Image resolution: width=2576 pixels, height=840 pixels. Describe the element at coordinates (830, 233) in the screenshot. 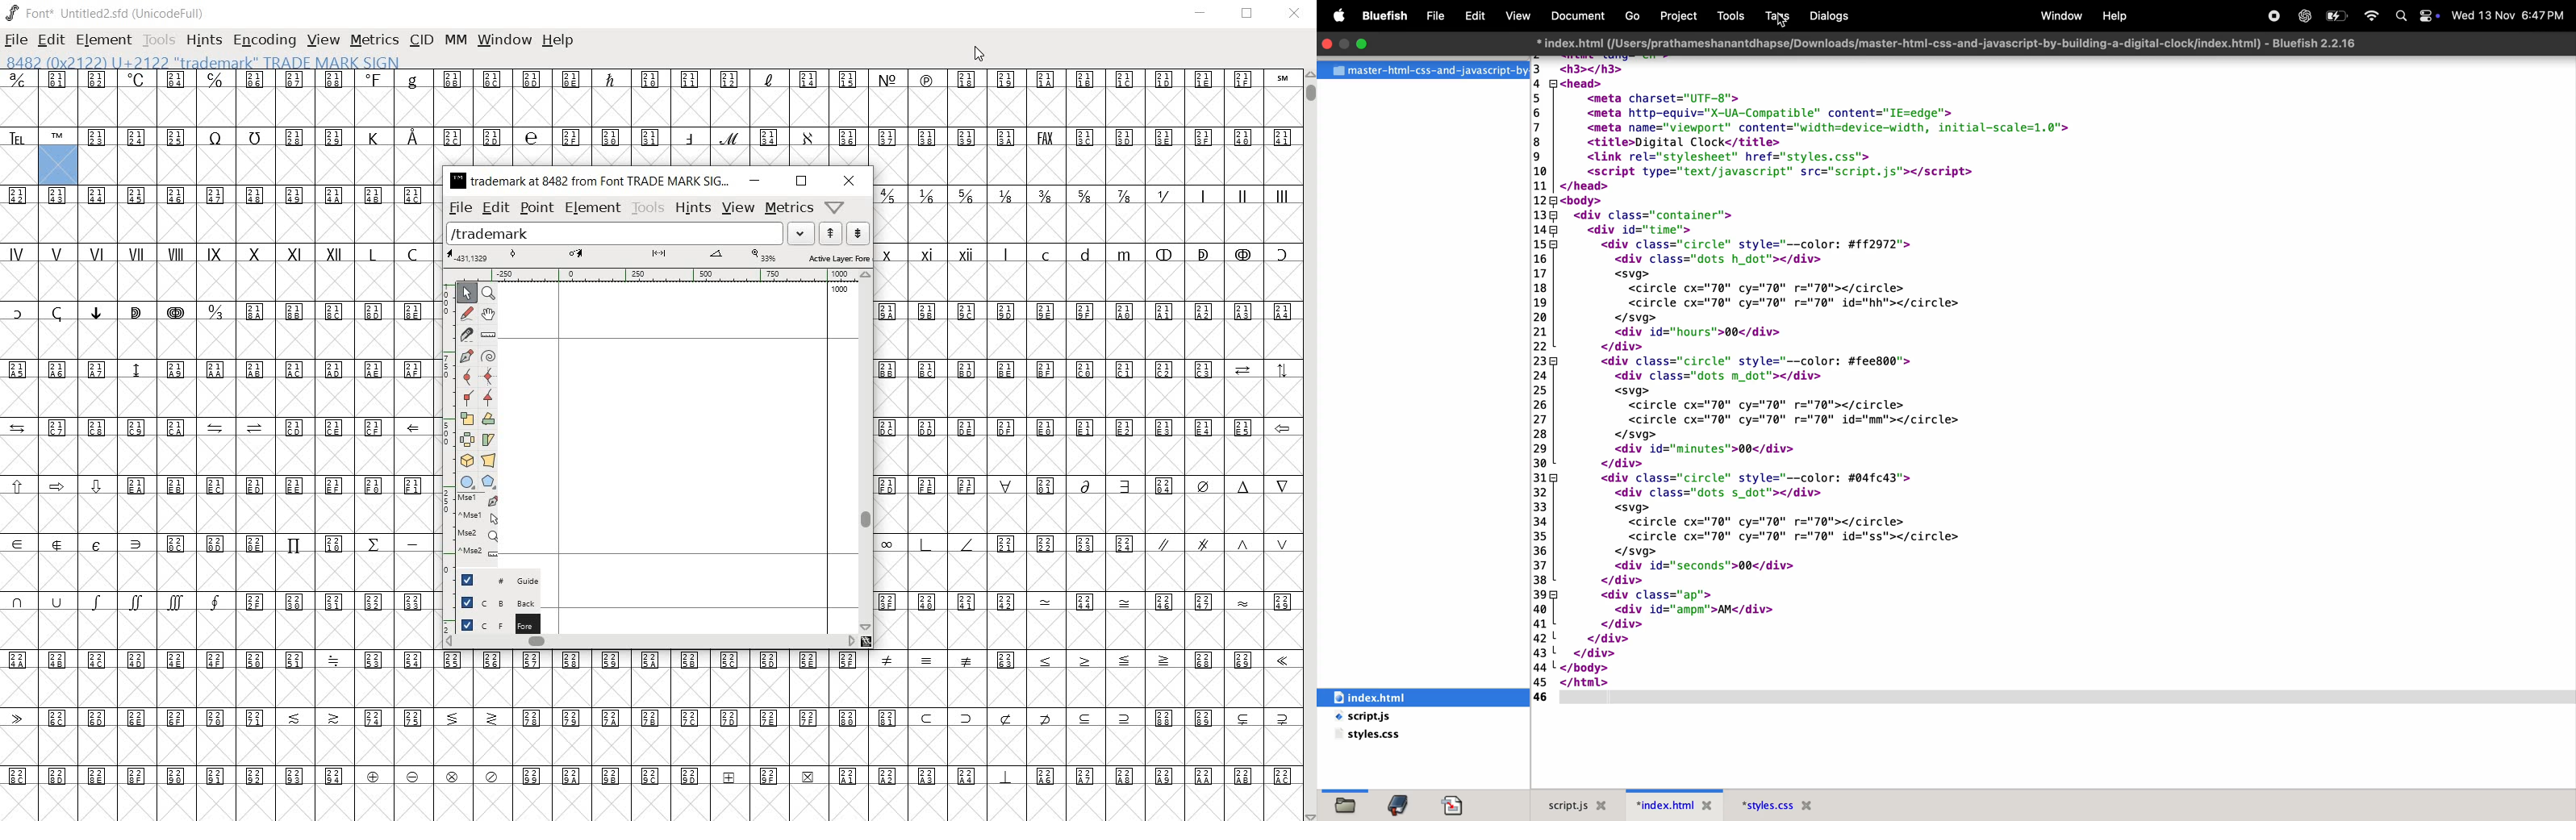

I see `show the next word on the list` at that location.